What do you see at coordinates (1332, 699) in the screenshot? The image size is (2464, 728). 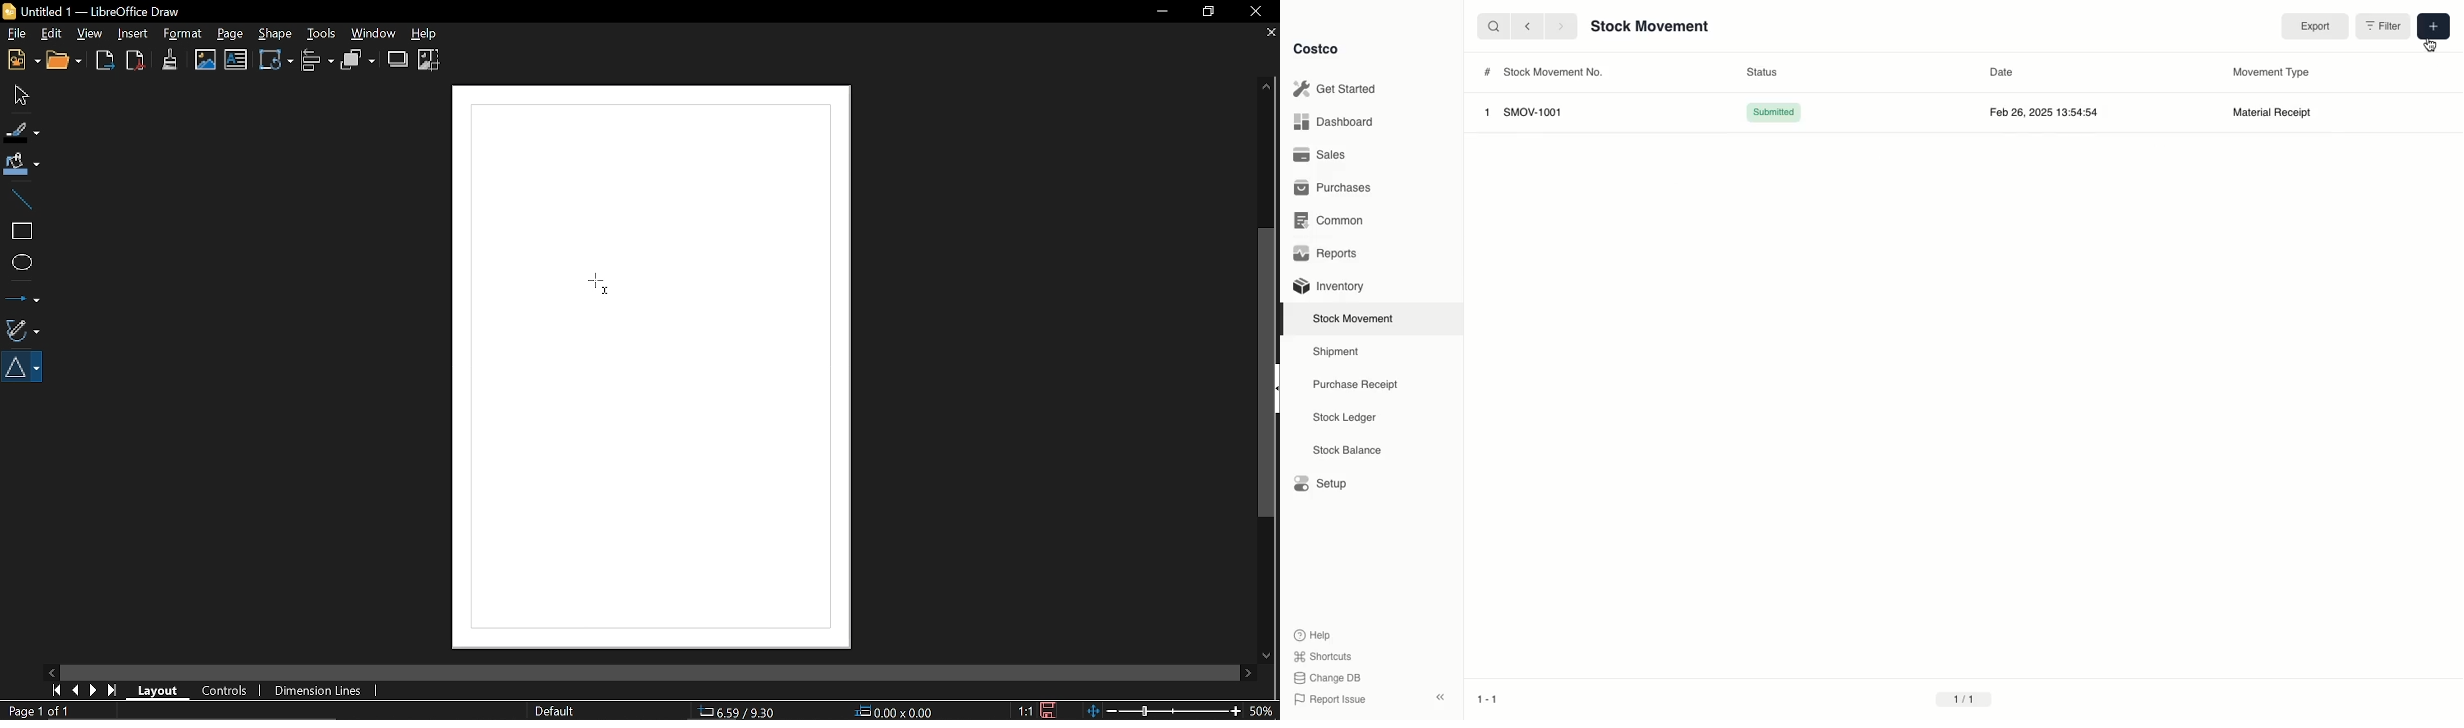 I see `Report Issue` at bounding box center [1332, 699].